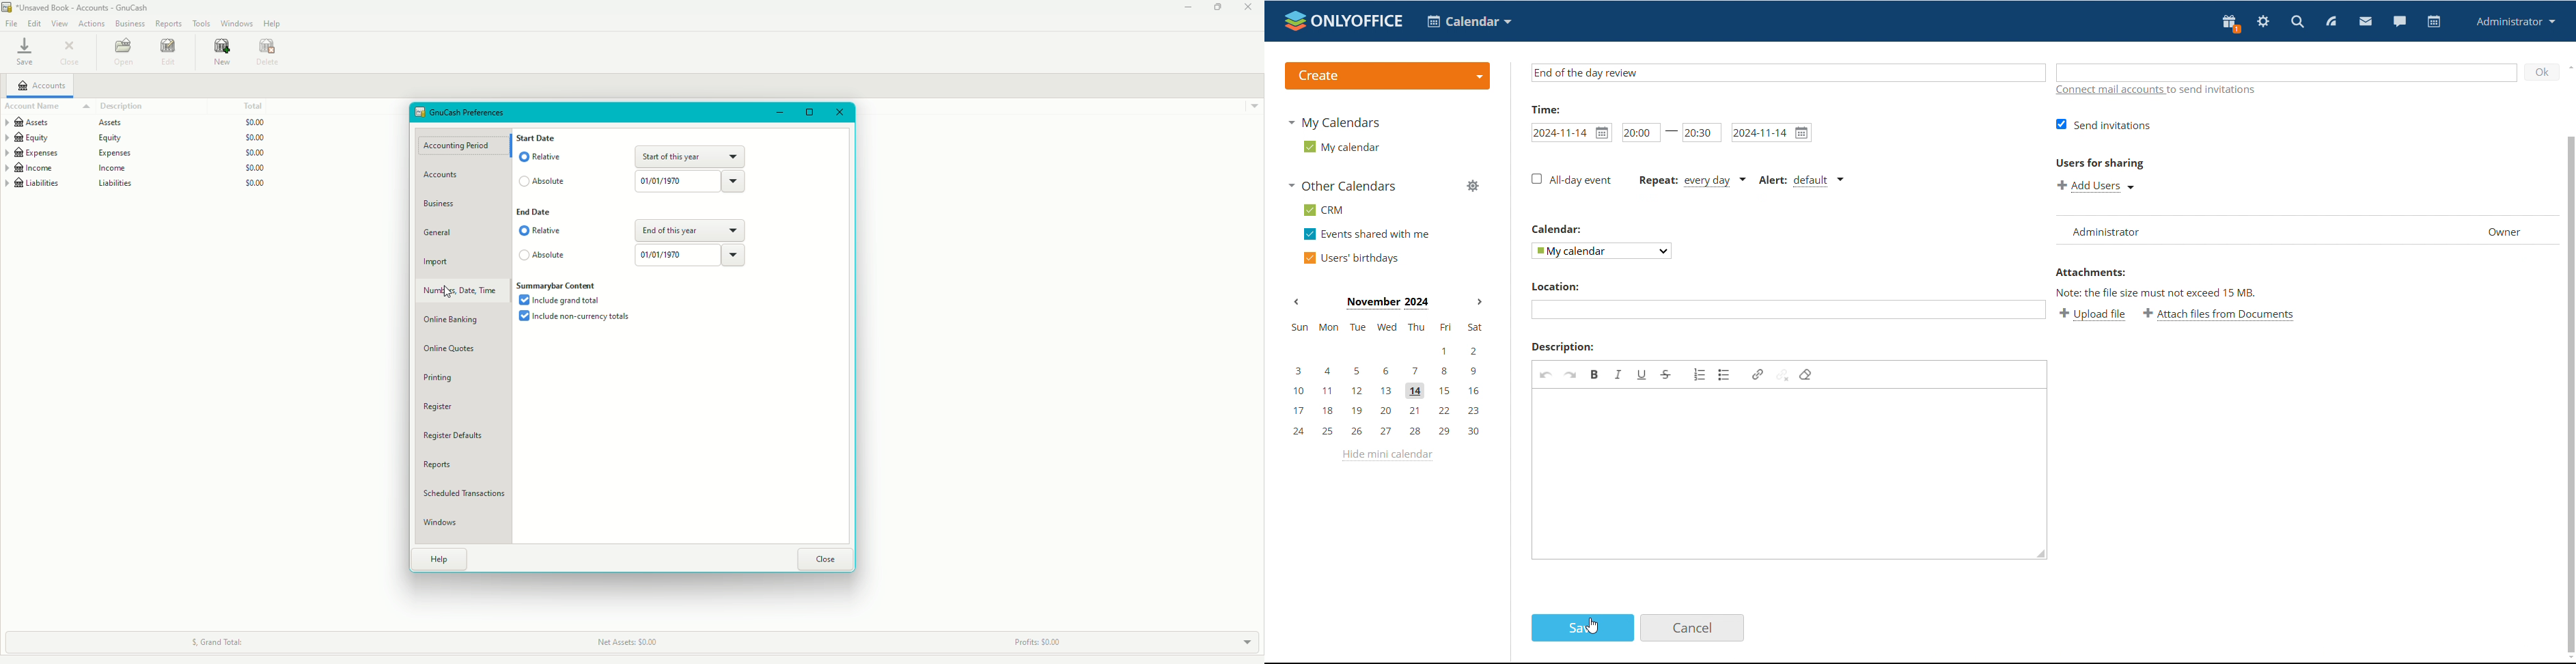 Image resolution: width=2576 pixels, height=672 pixels. Describe the element at coordinates (445, 177) in the screenshot. I see `Accounts` at that location.